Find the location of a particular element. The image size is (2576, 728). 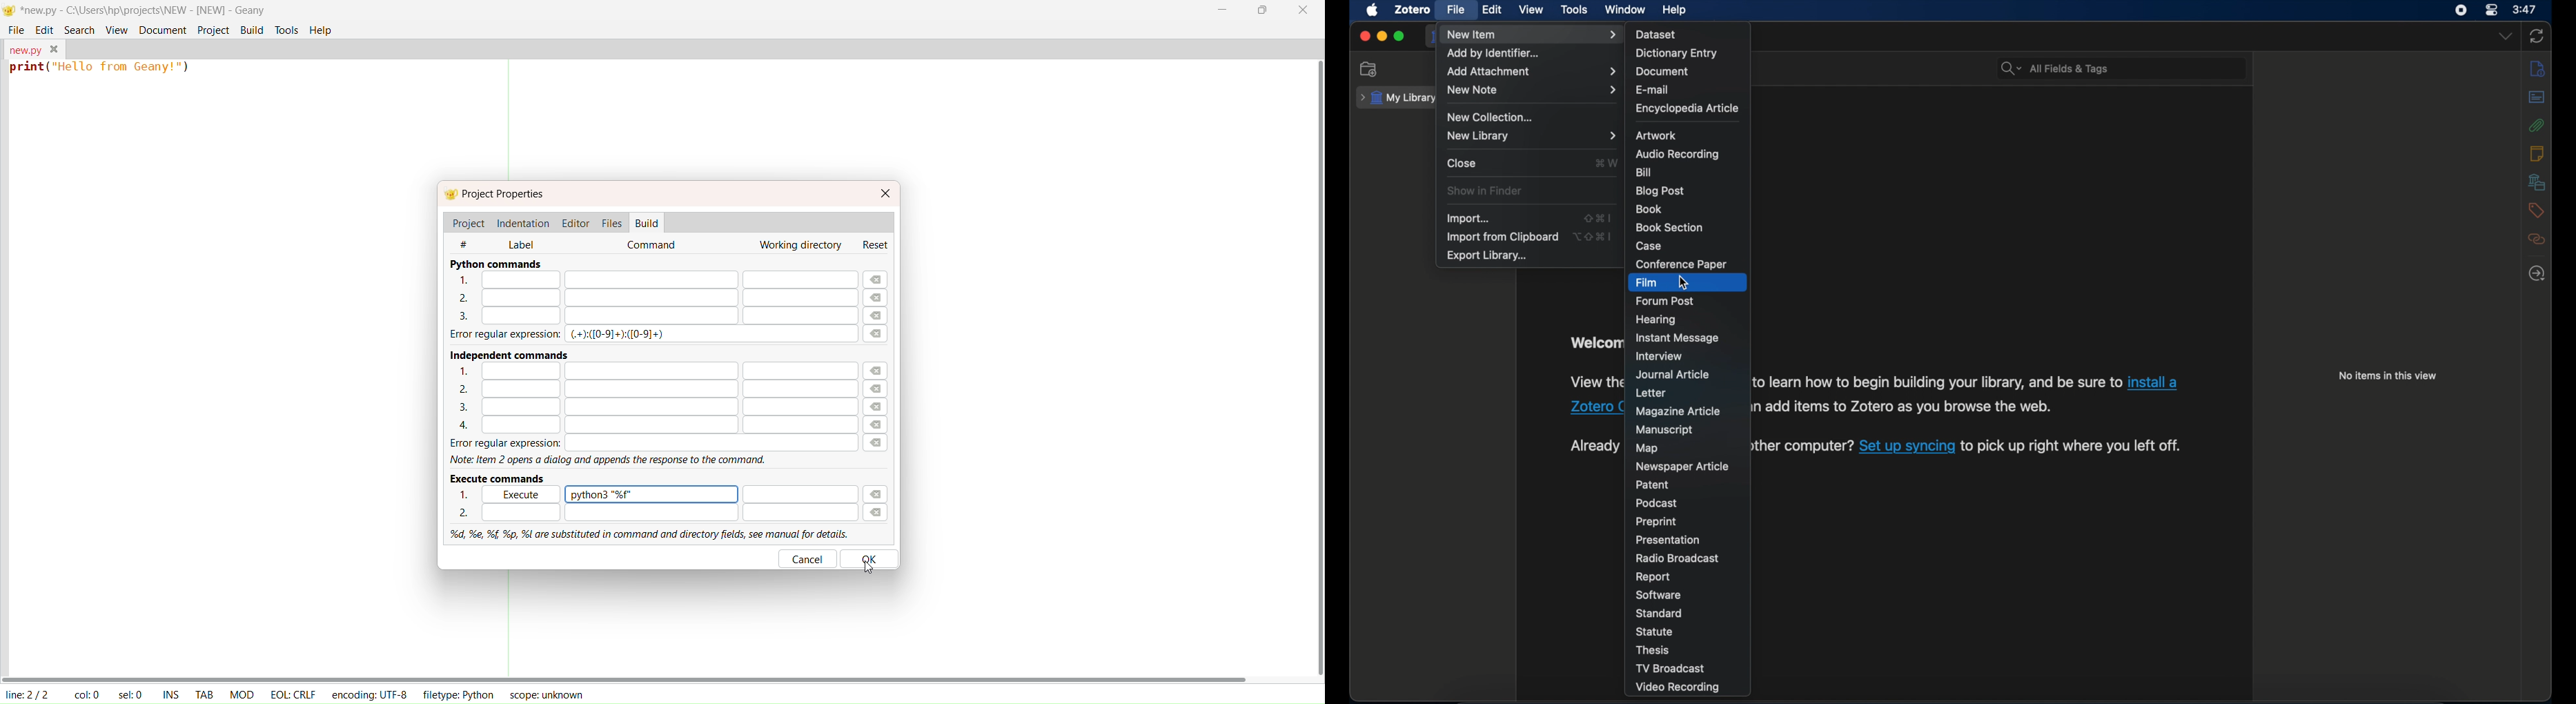

patent is located at coordinates (1654, 484).